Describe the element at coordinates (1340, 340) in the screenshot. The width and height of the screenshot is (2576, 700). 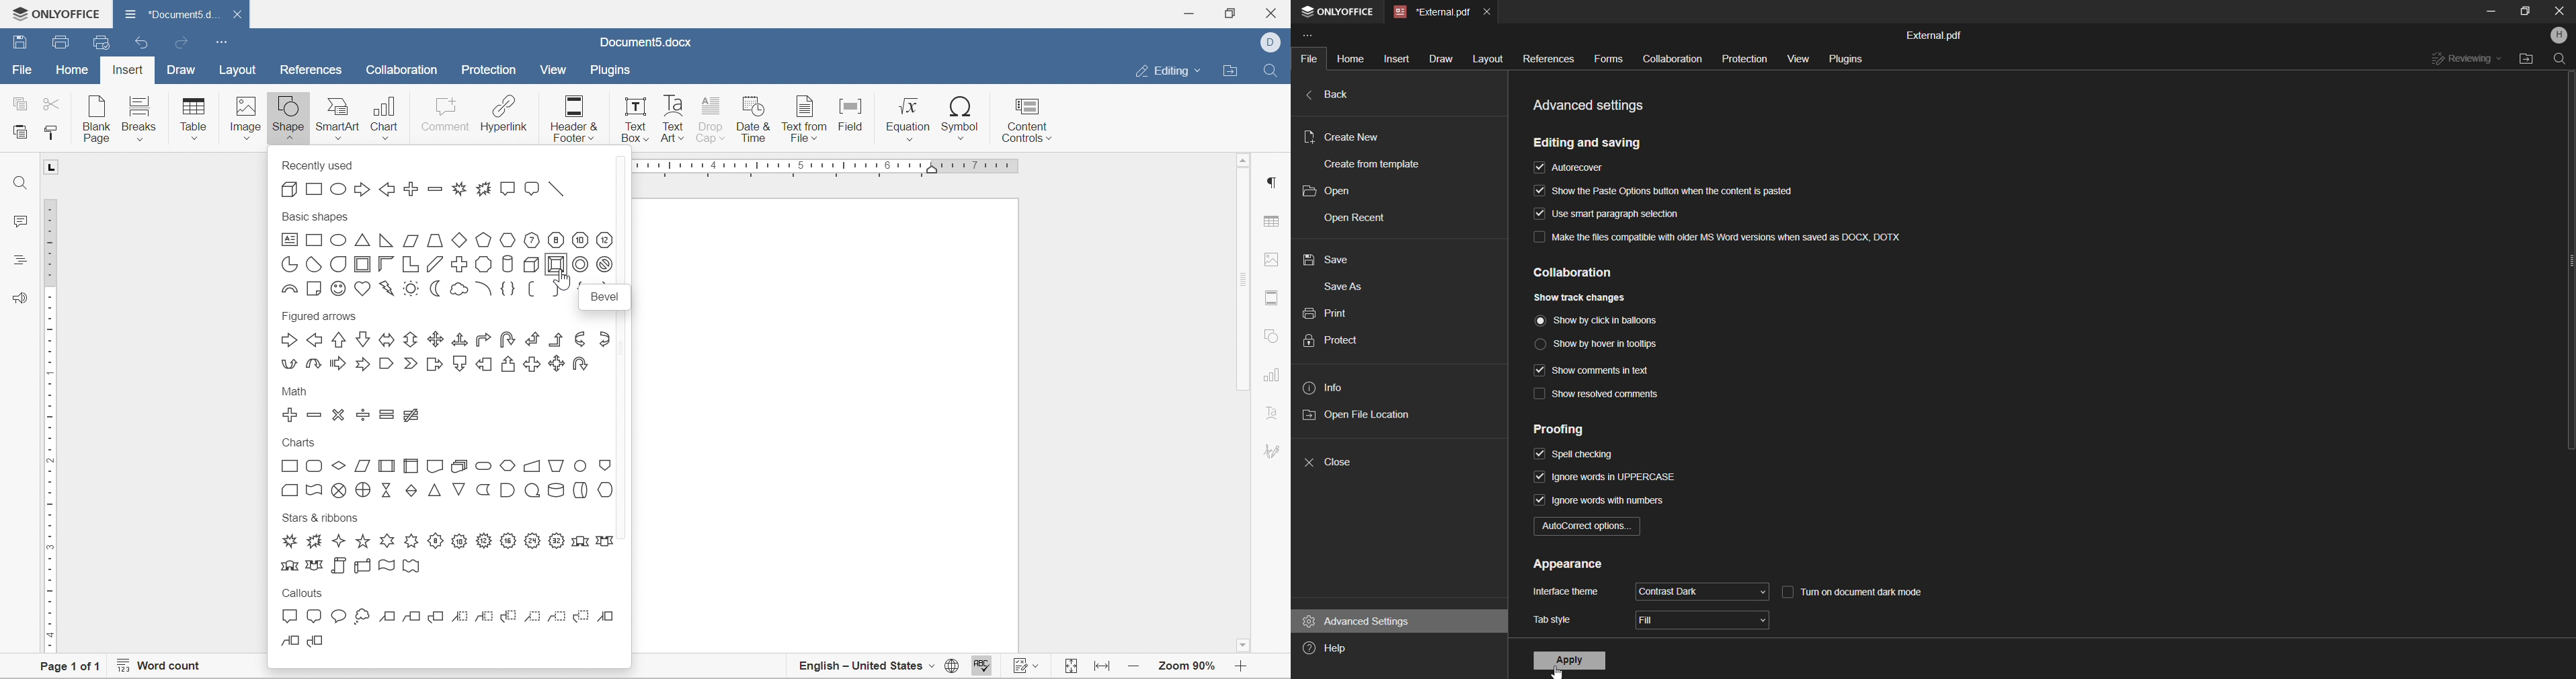
I see `protect` at that location.